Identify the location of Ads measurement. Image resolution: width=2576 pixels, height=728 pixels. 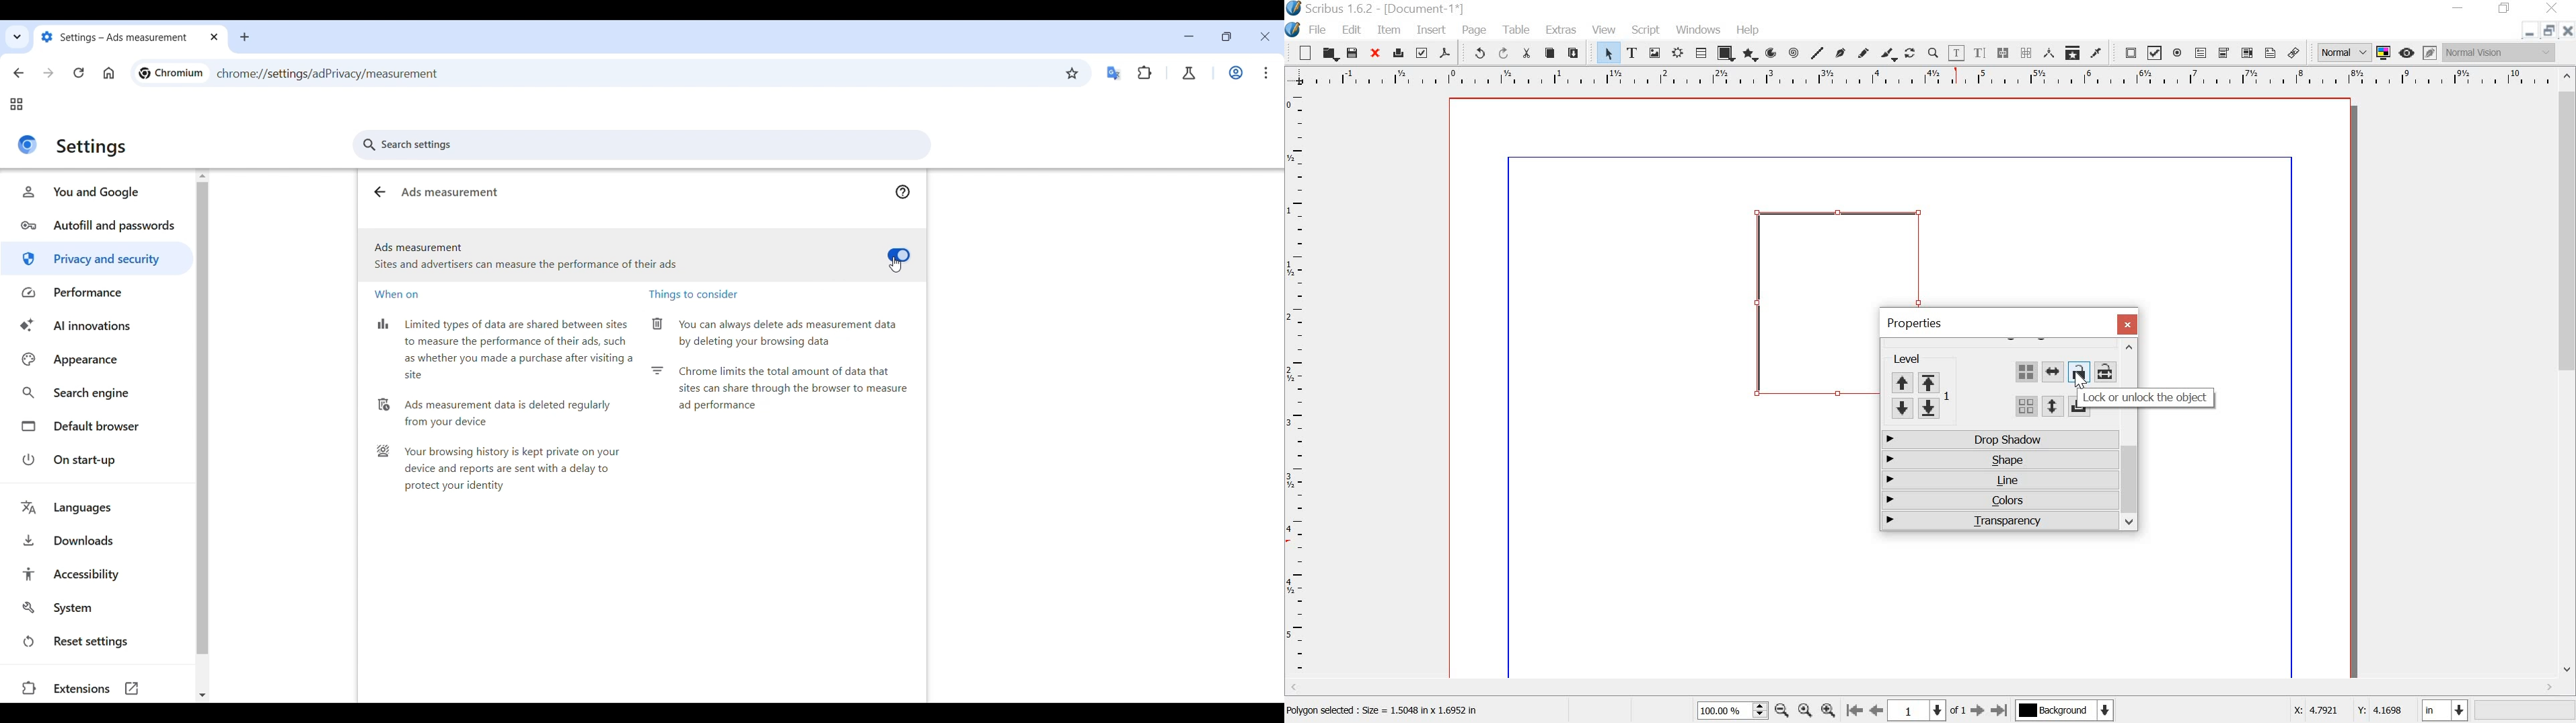
(455, 192).